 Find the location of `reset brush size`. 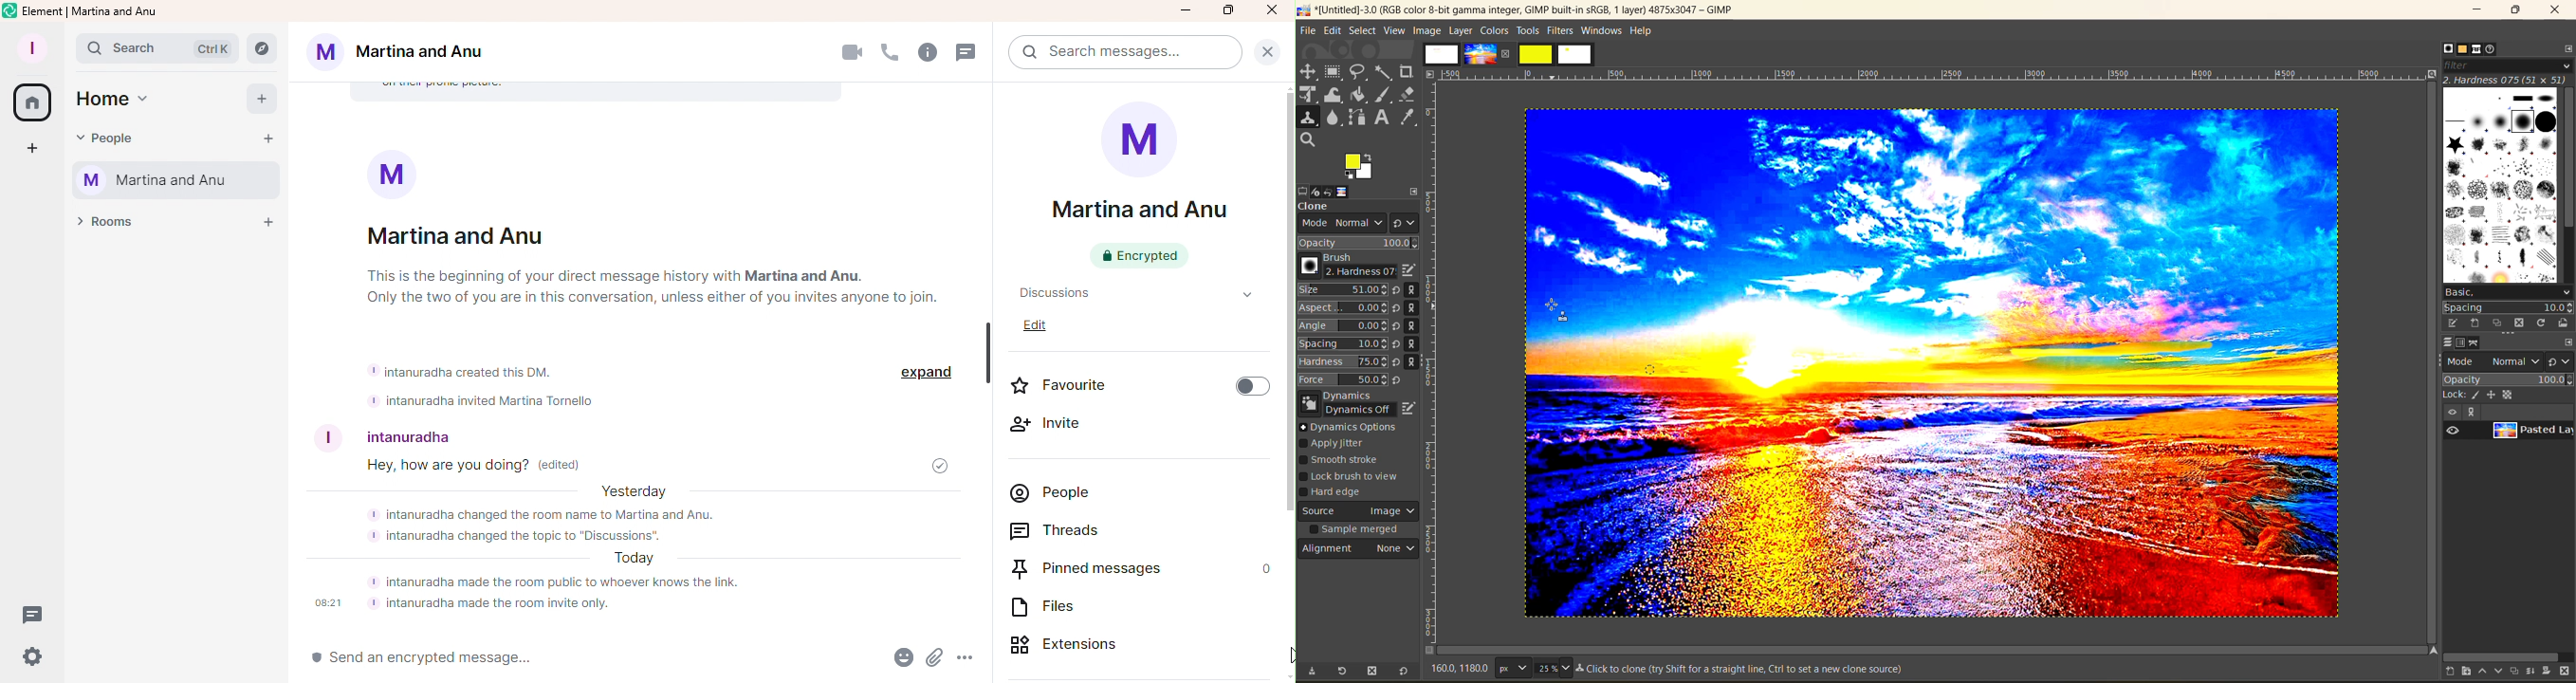

reset brush size is located at coordinates (1398, 335).